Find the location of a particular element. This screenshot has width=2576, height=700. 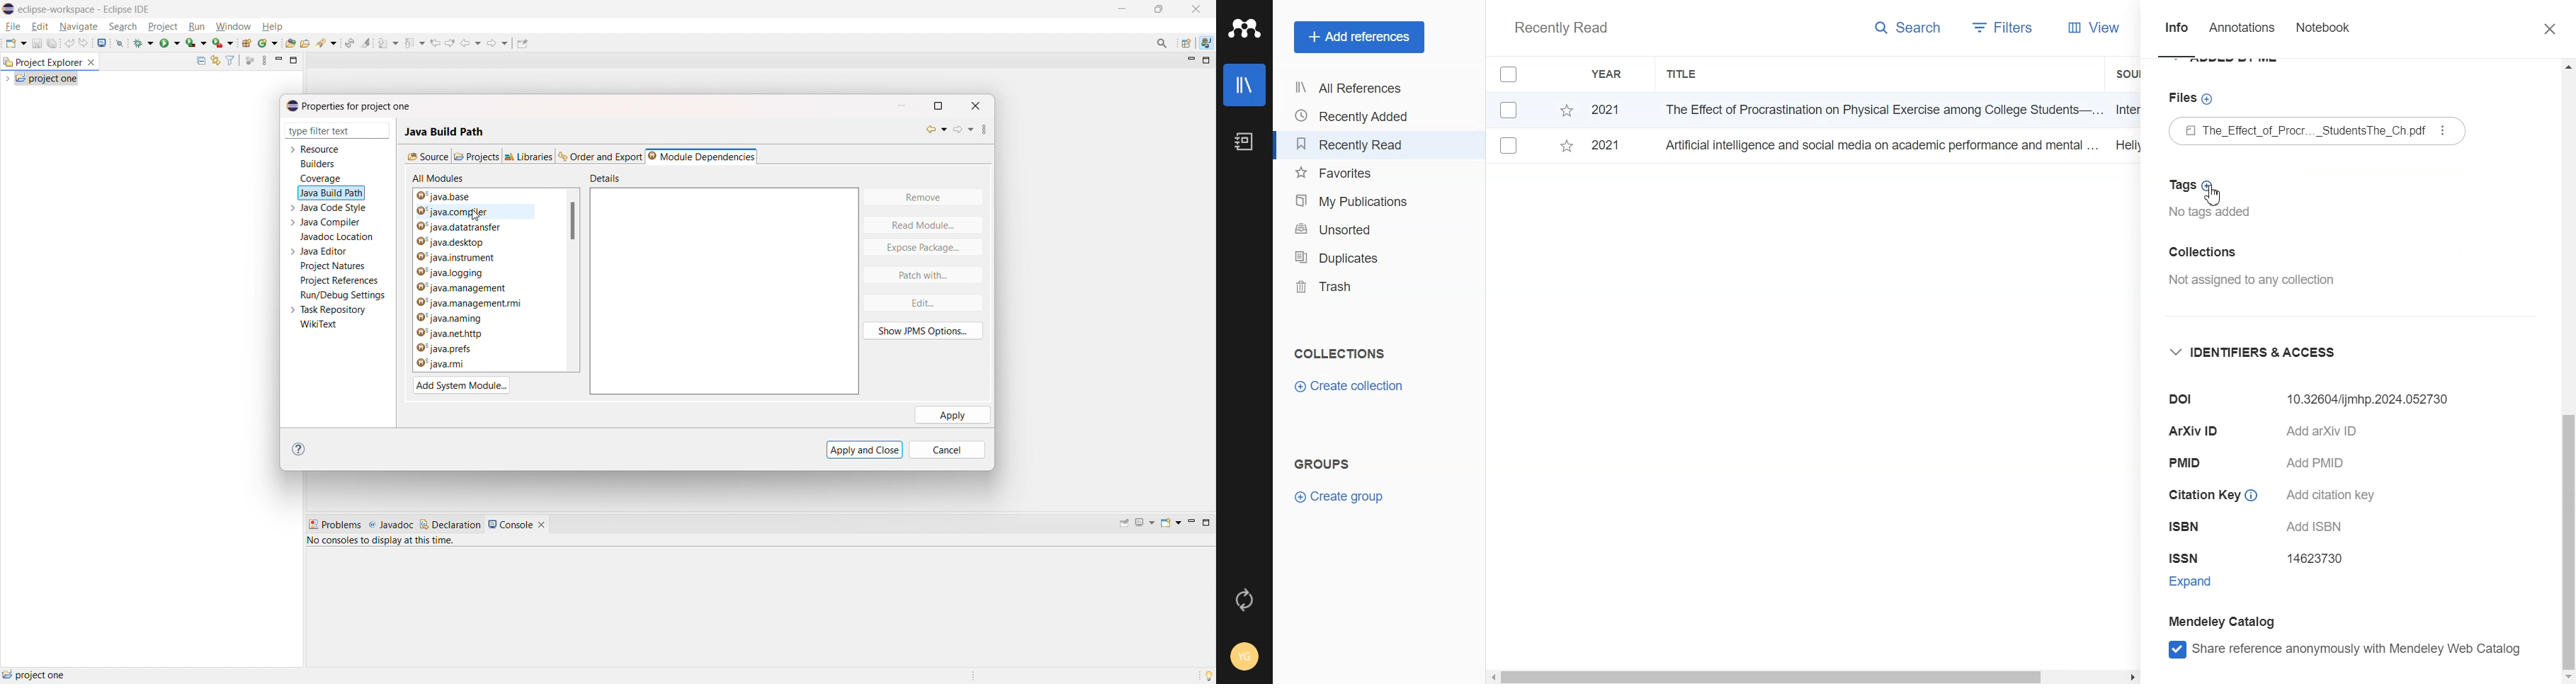

coverage is located at coordinates (196, 42).